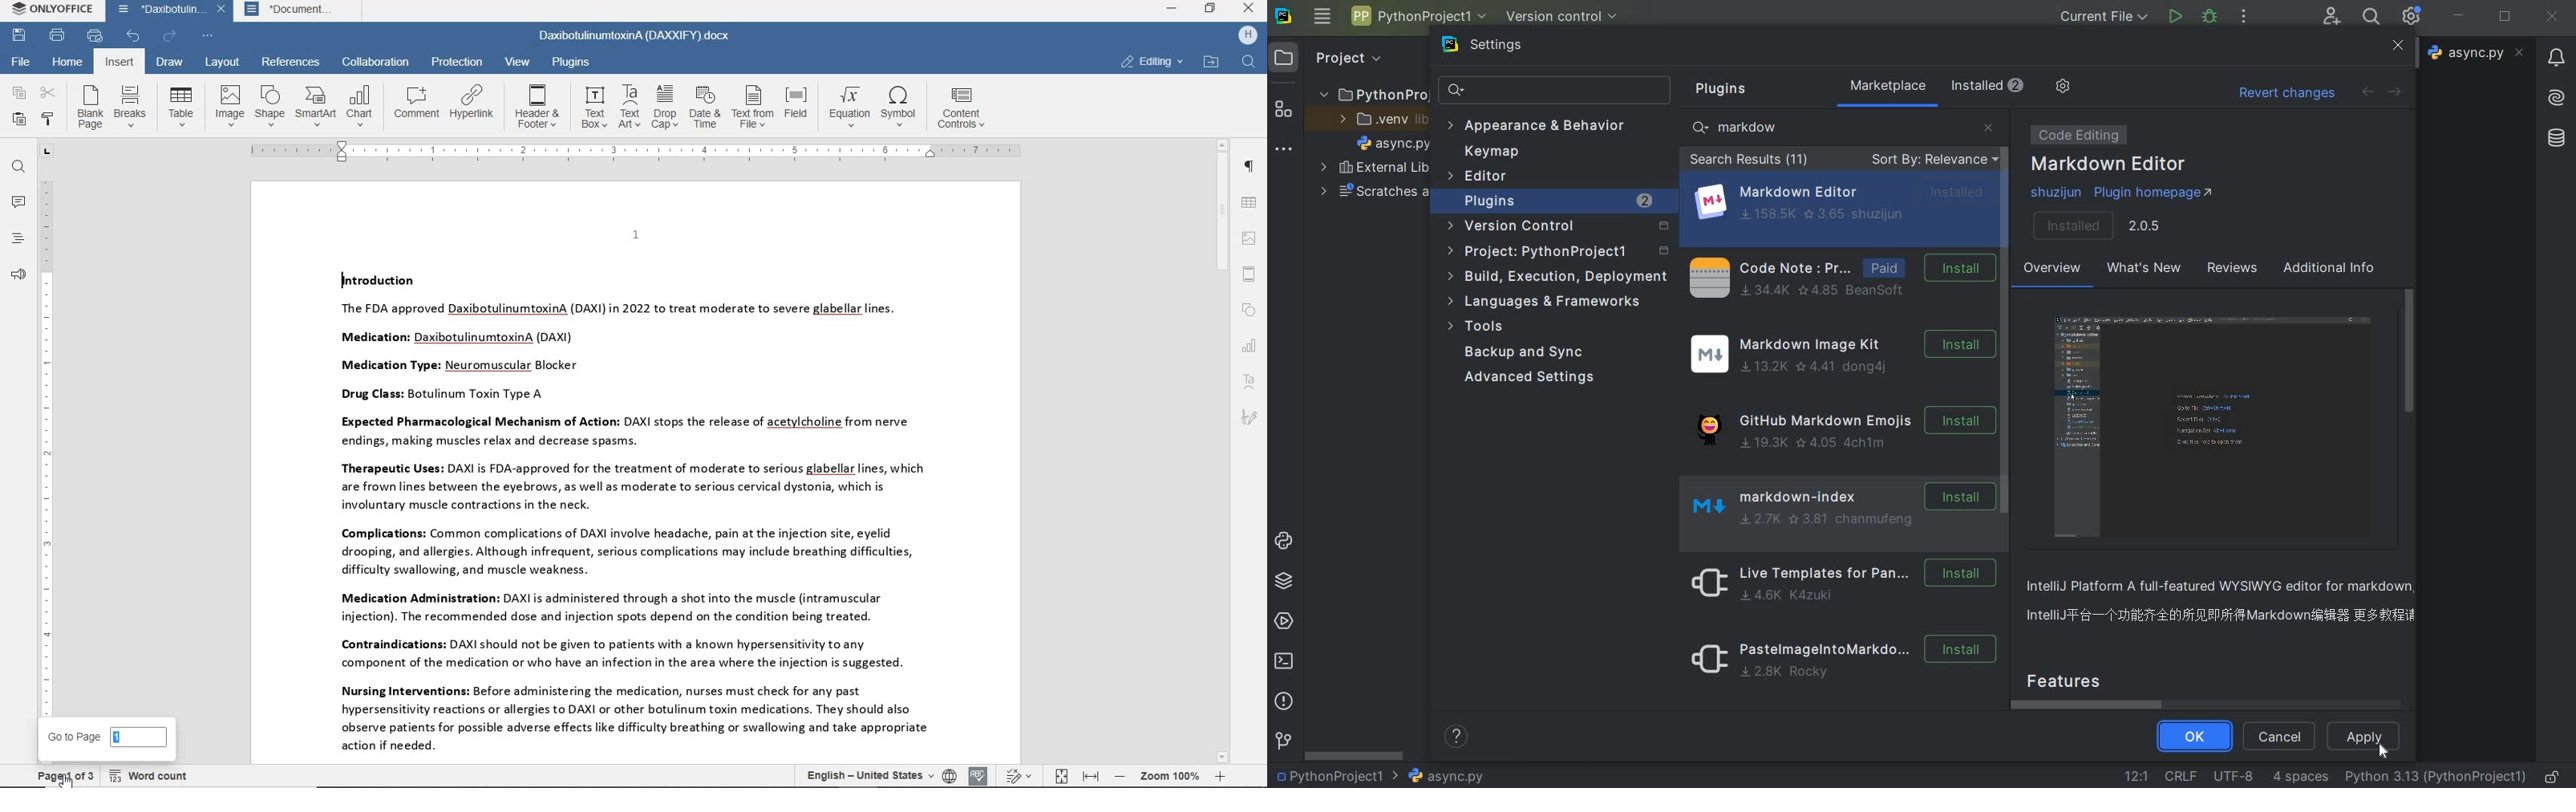 This screenshot has height=812, width=2576. What do you see at coordinates (1559, 201) in the screenshot?
I see `plugins` at bounding box center [1559, 201].